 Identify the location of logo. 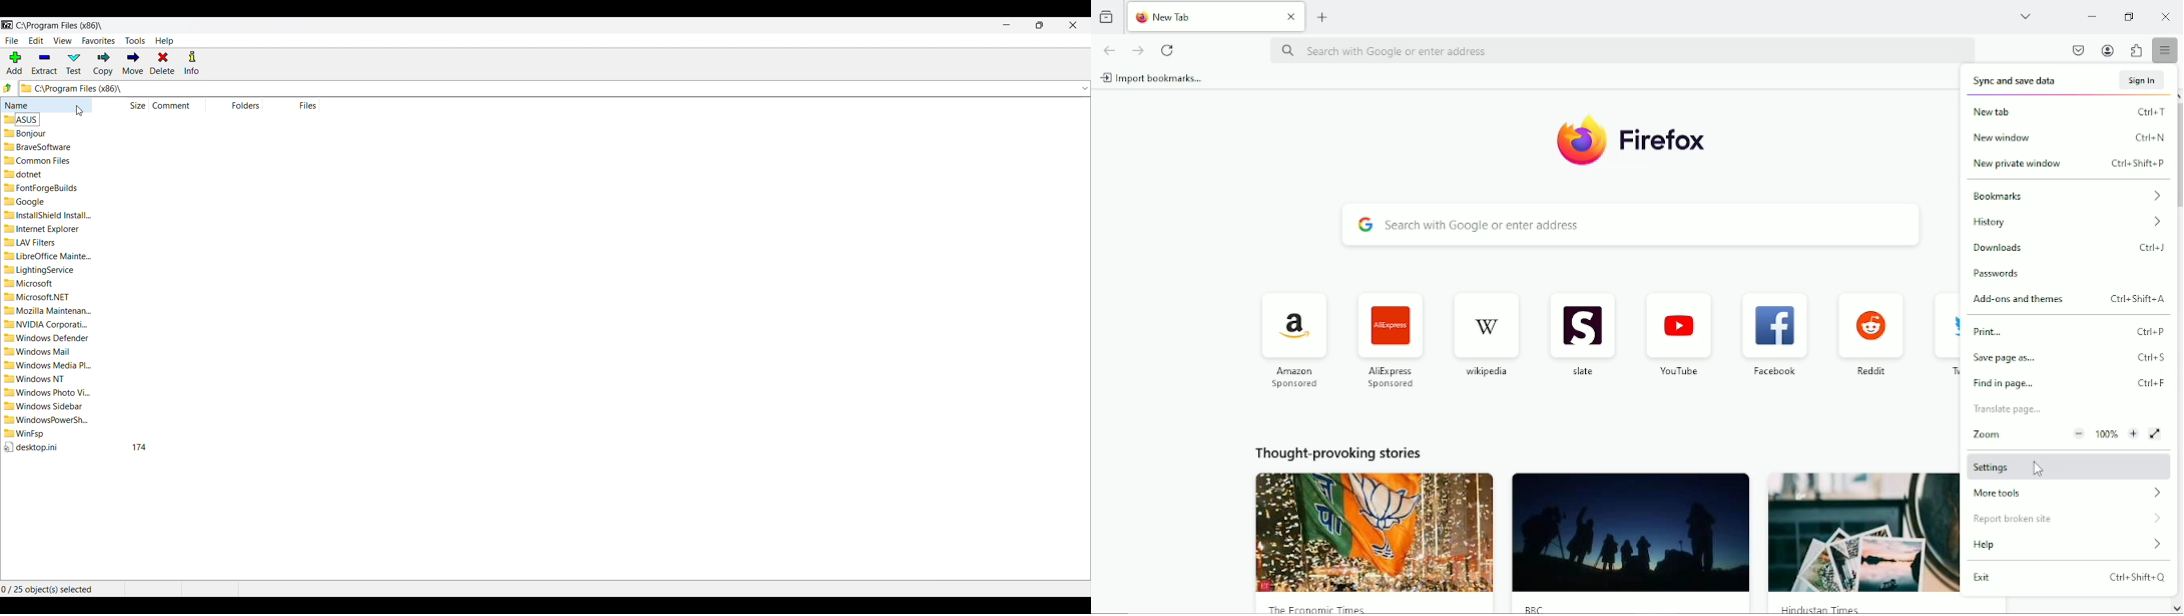
(1576, 142).